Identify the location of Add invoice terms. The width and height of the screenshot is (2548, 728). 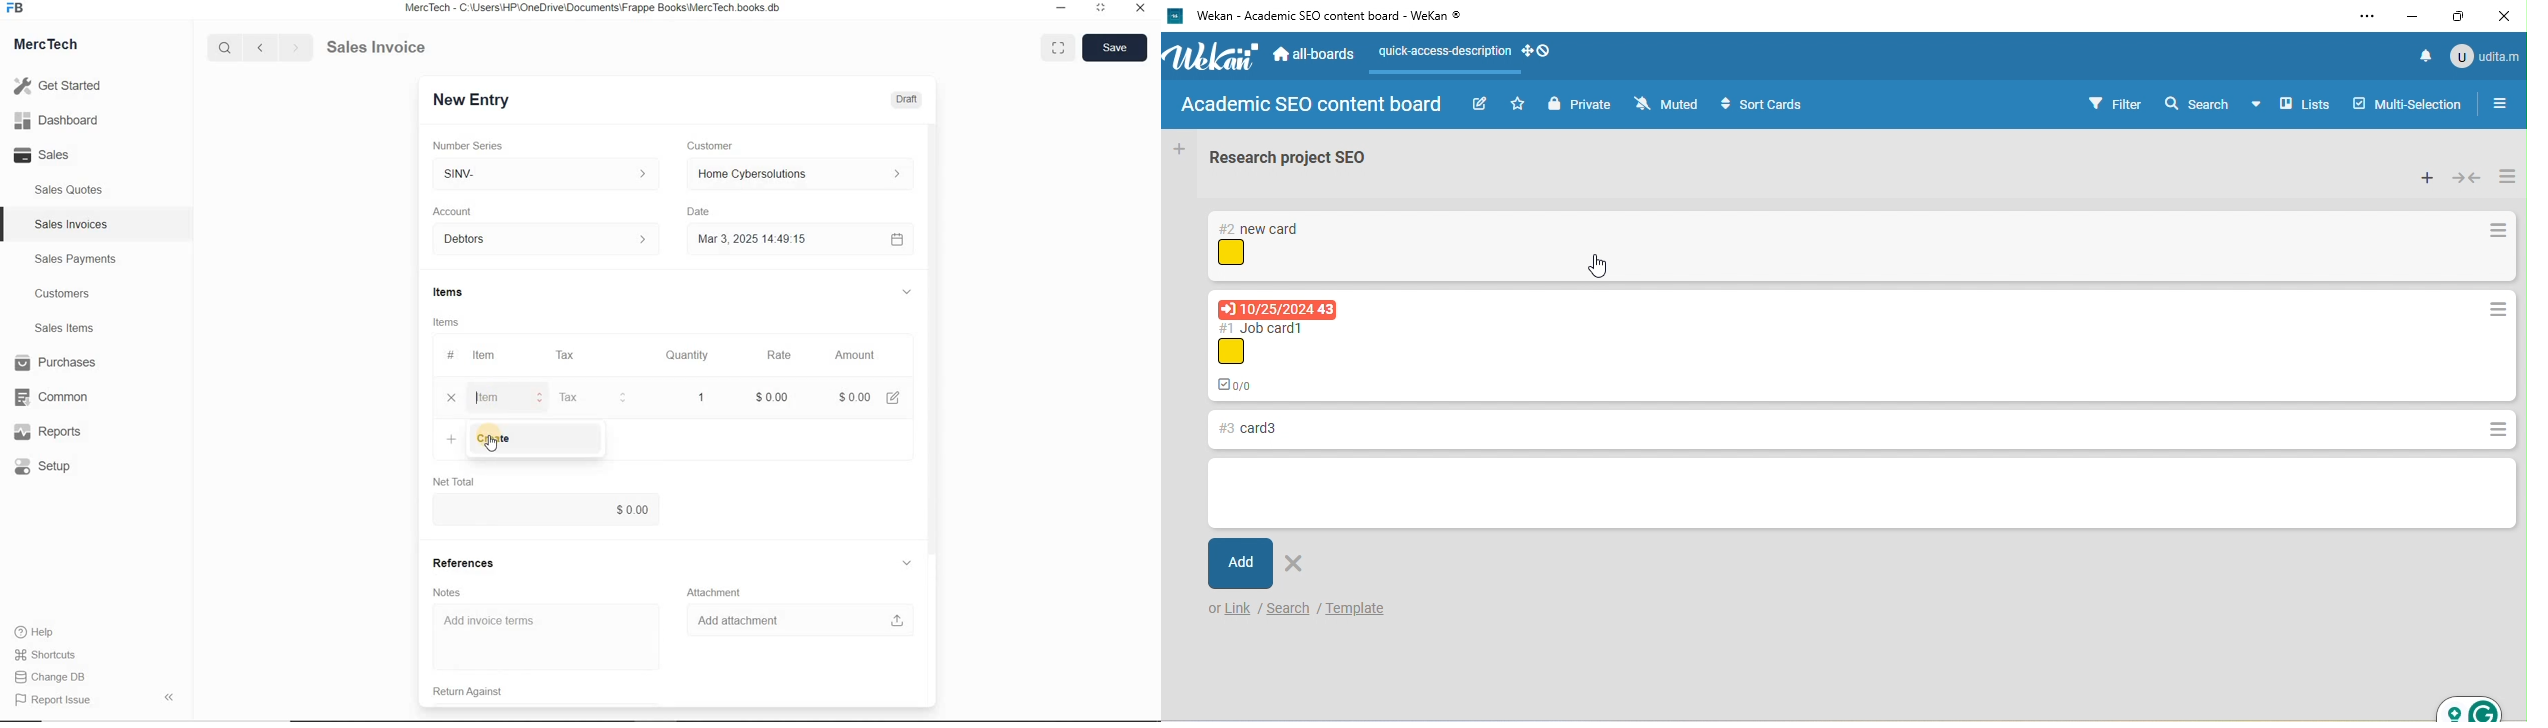
(549, 638).